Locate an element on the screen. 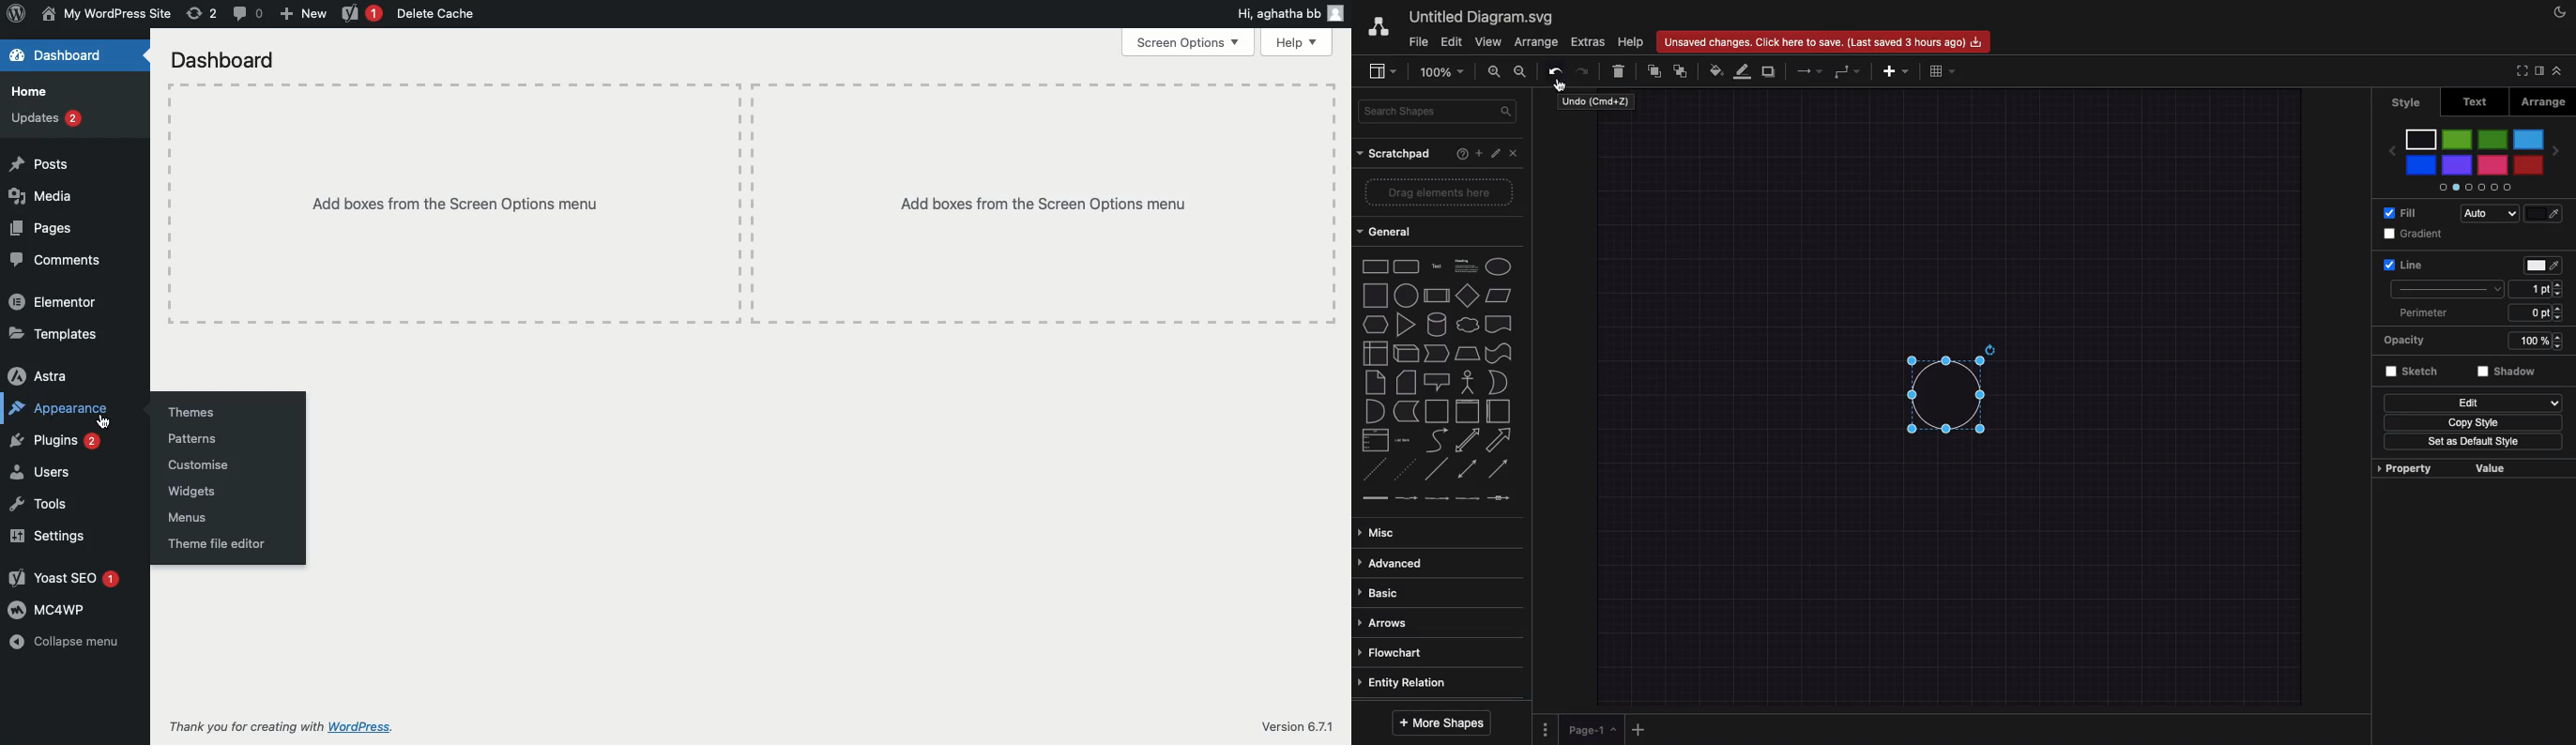 This screenshot has width=2576, height=756. Arrow is located at coordinates (1811, 70).